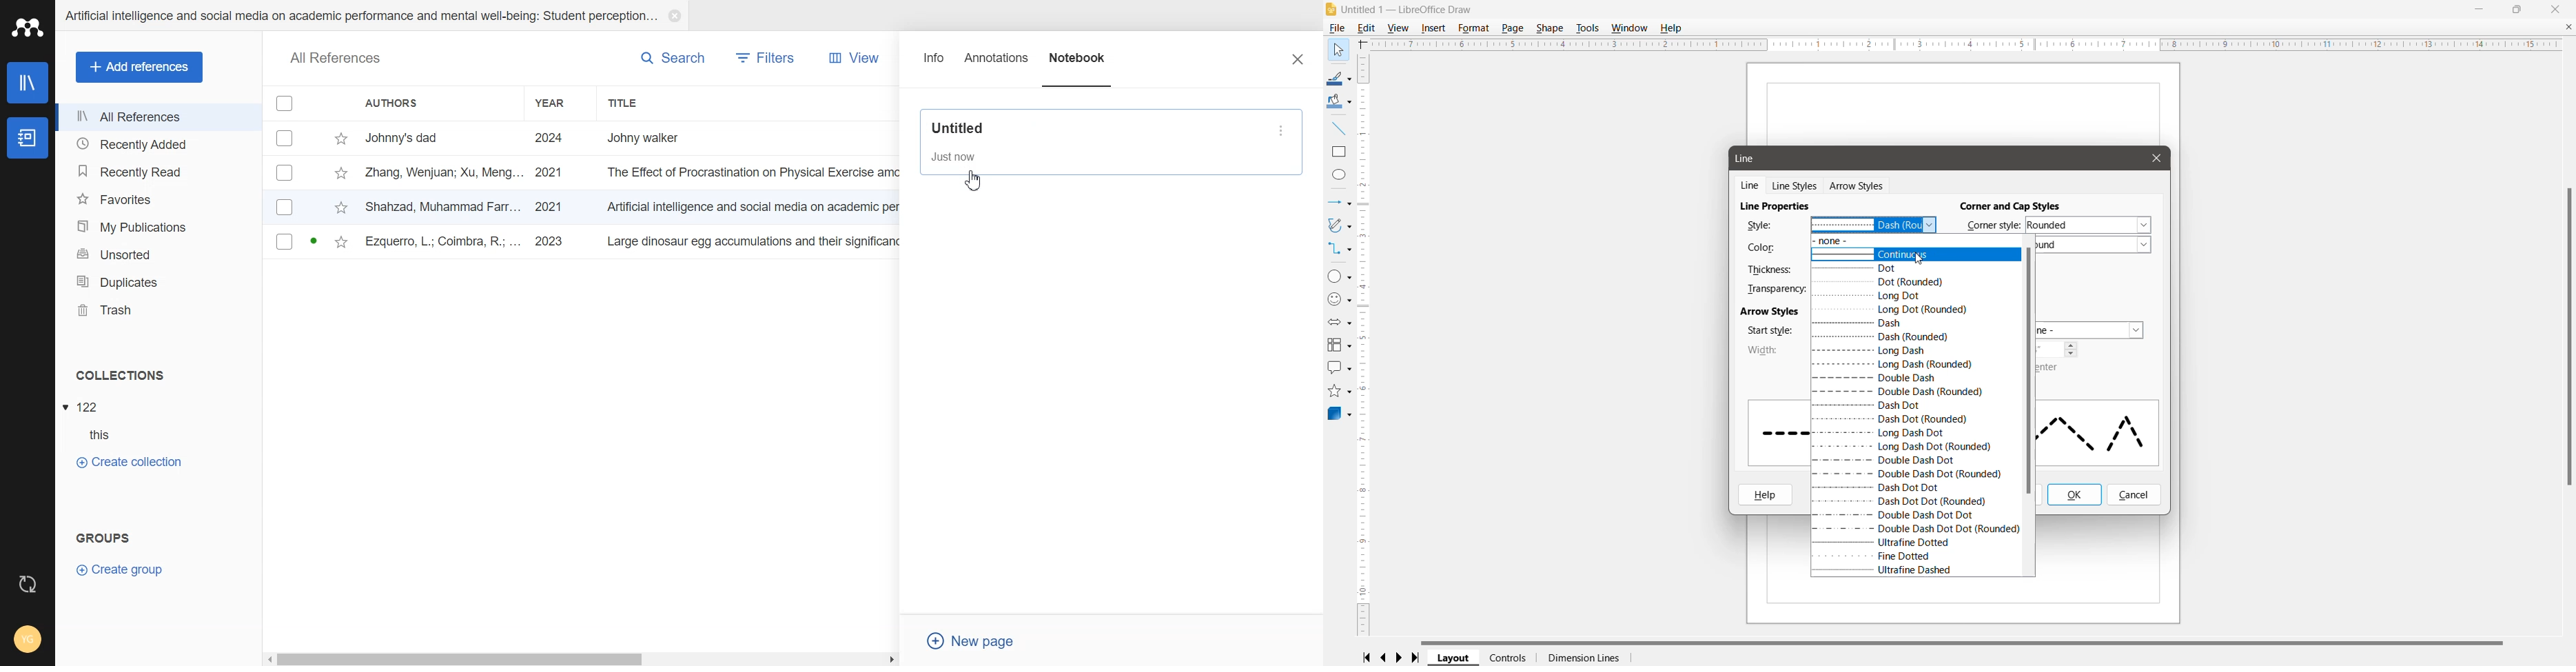 The image size is (2576, 672). Describe the element at coordinates (1858, 187) in the screenshot. I see `Arrow Styles` at that location.